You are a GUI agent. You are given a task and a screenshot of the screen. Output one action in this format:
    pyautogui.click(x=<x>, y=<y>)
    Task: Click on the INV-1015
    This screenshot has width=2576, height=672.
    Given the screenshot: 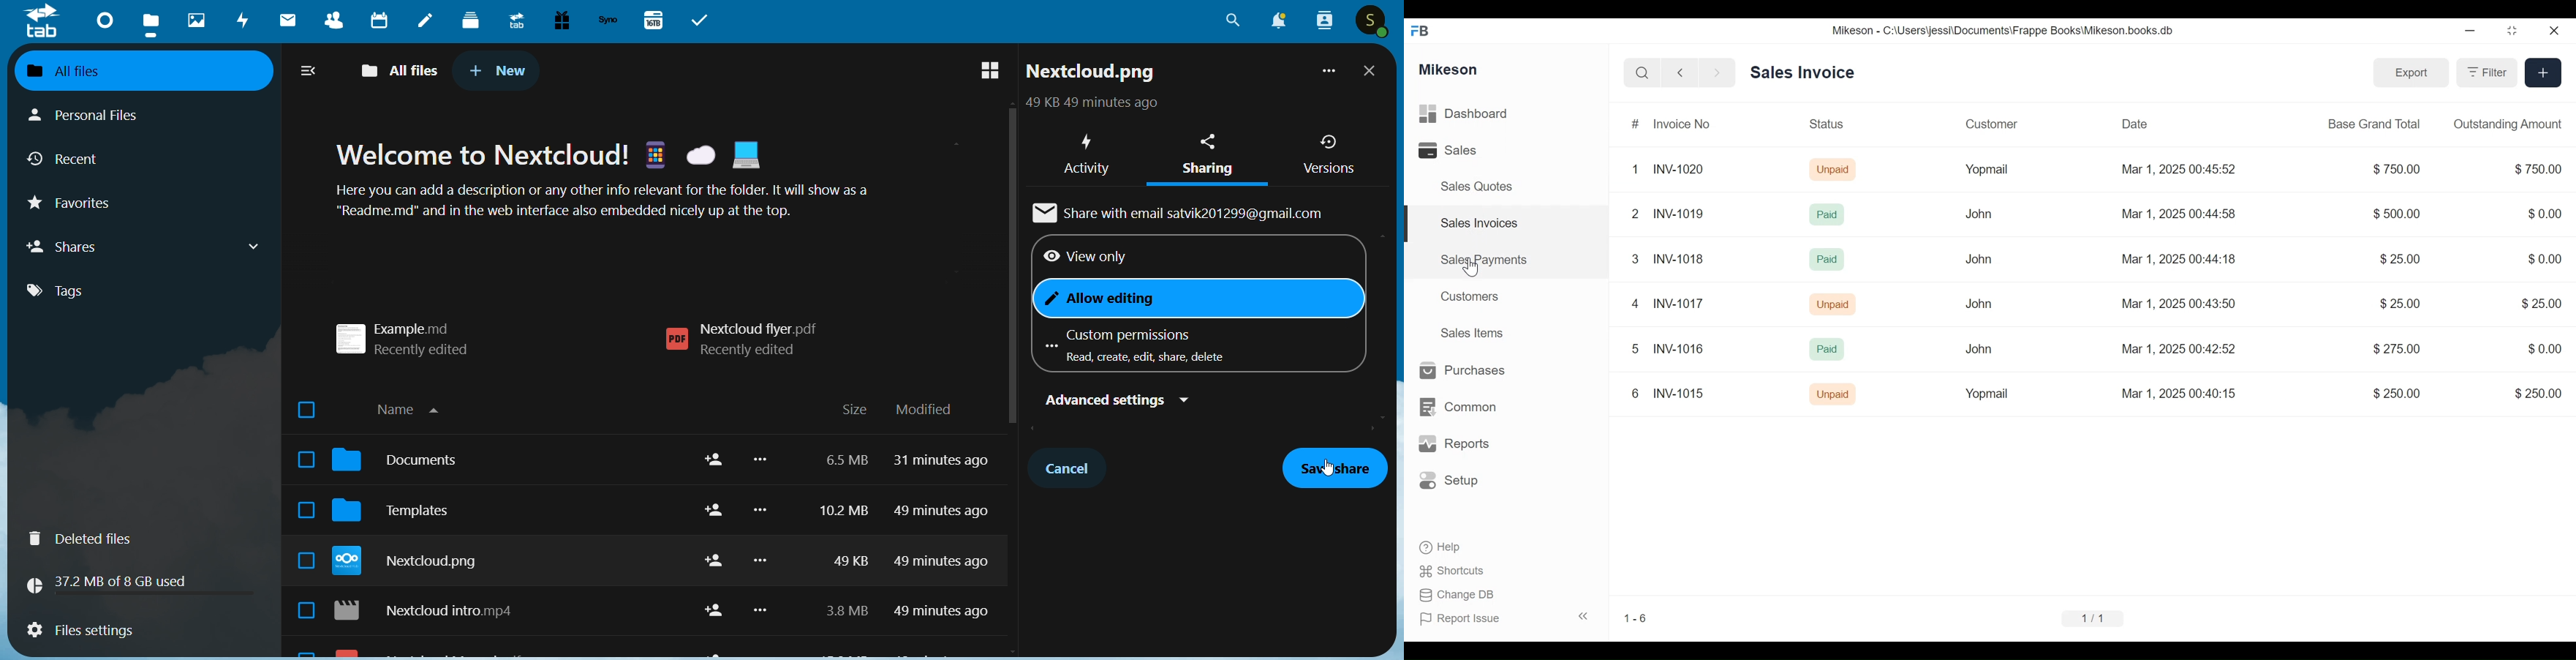 What is the action you would take?
    pyautogui.click(x=1679, y=394)
    